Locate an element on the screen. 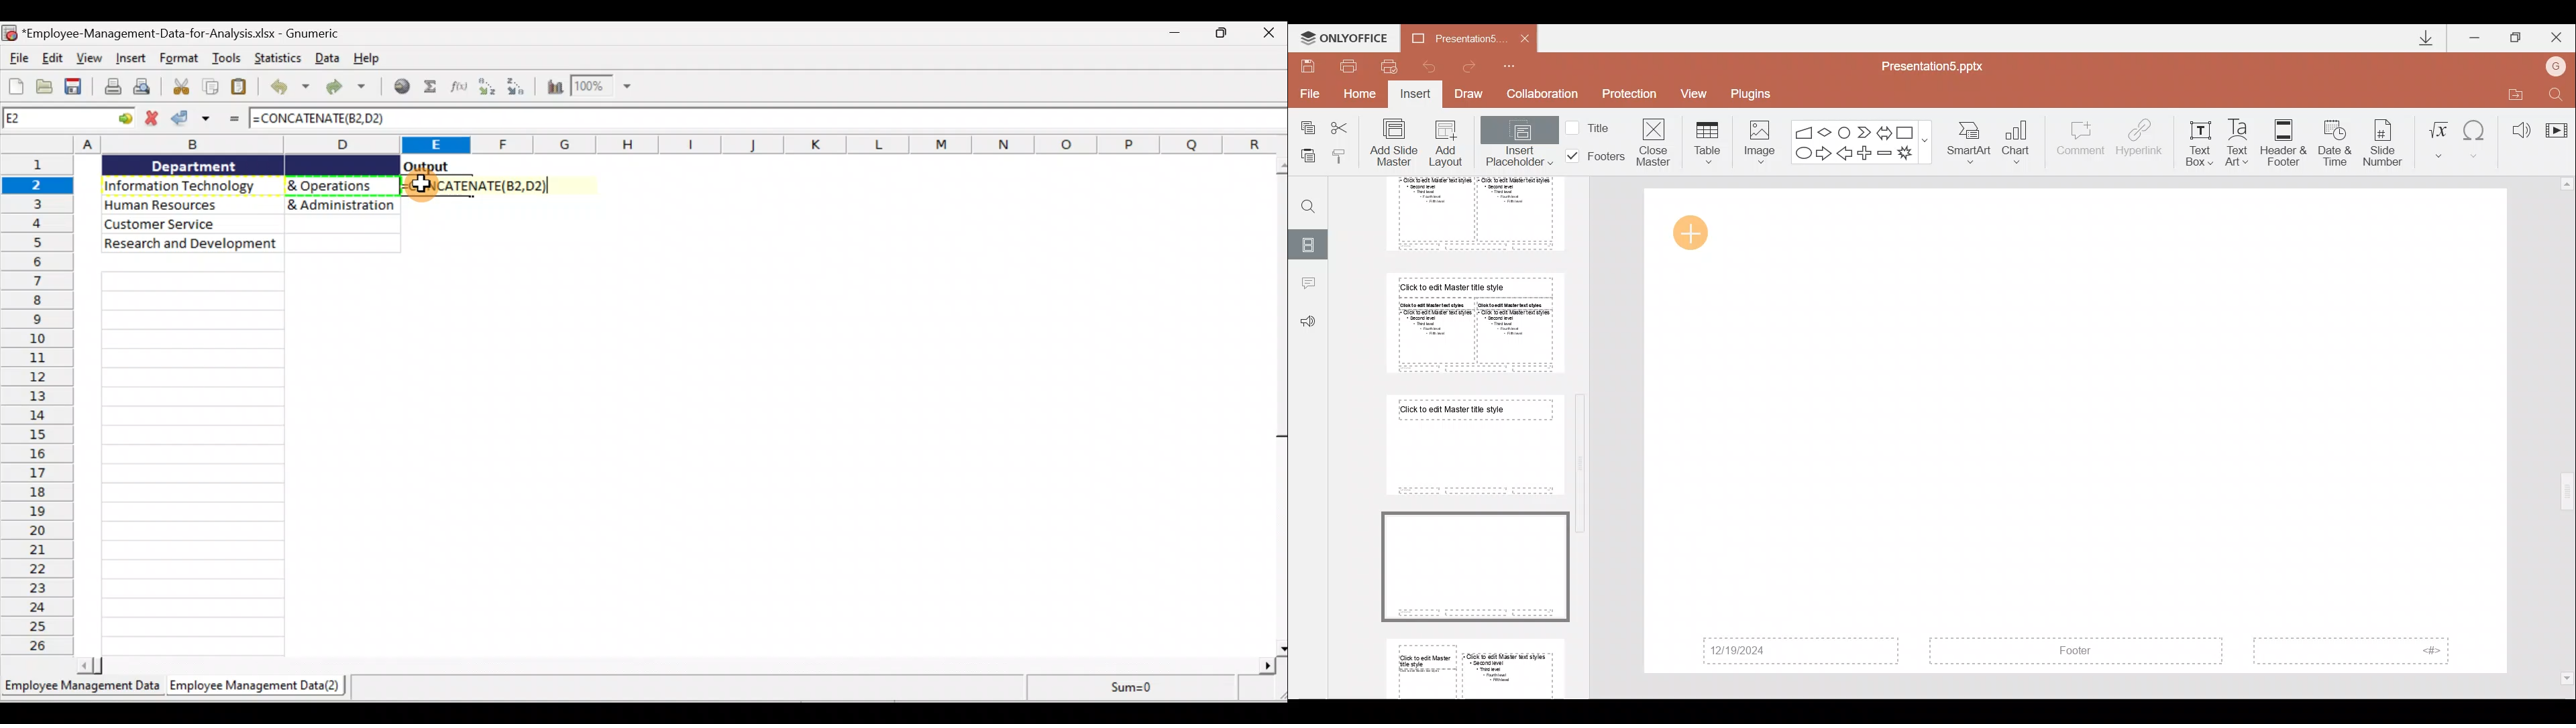  Chart is located at coordinates (2025, 143).